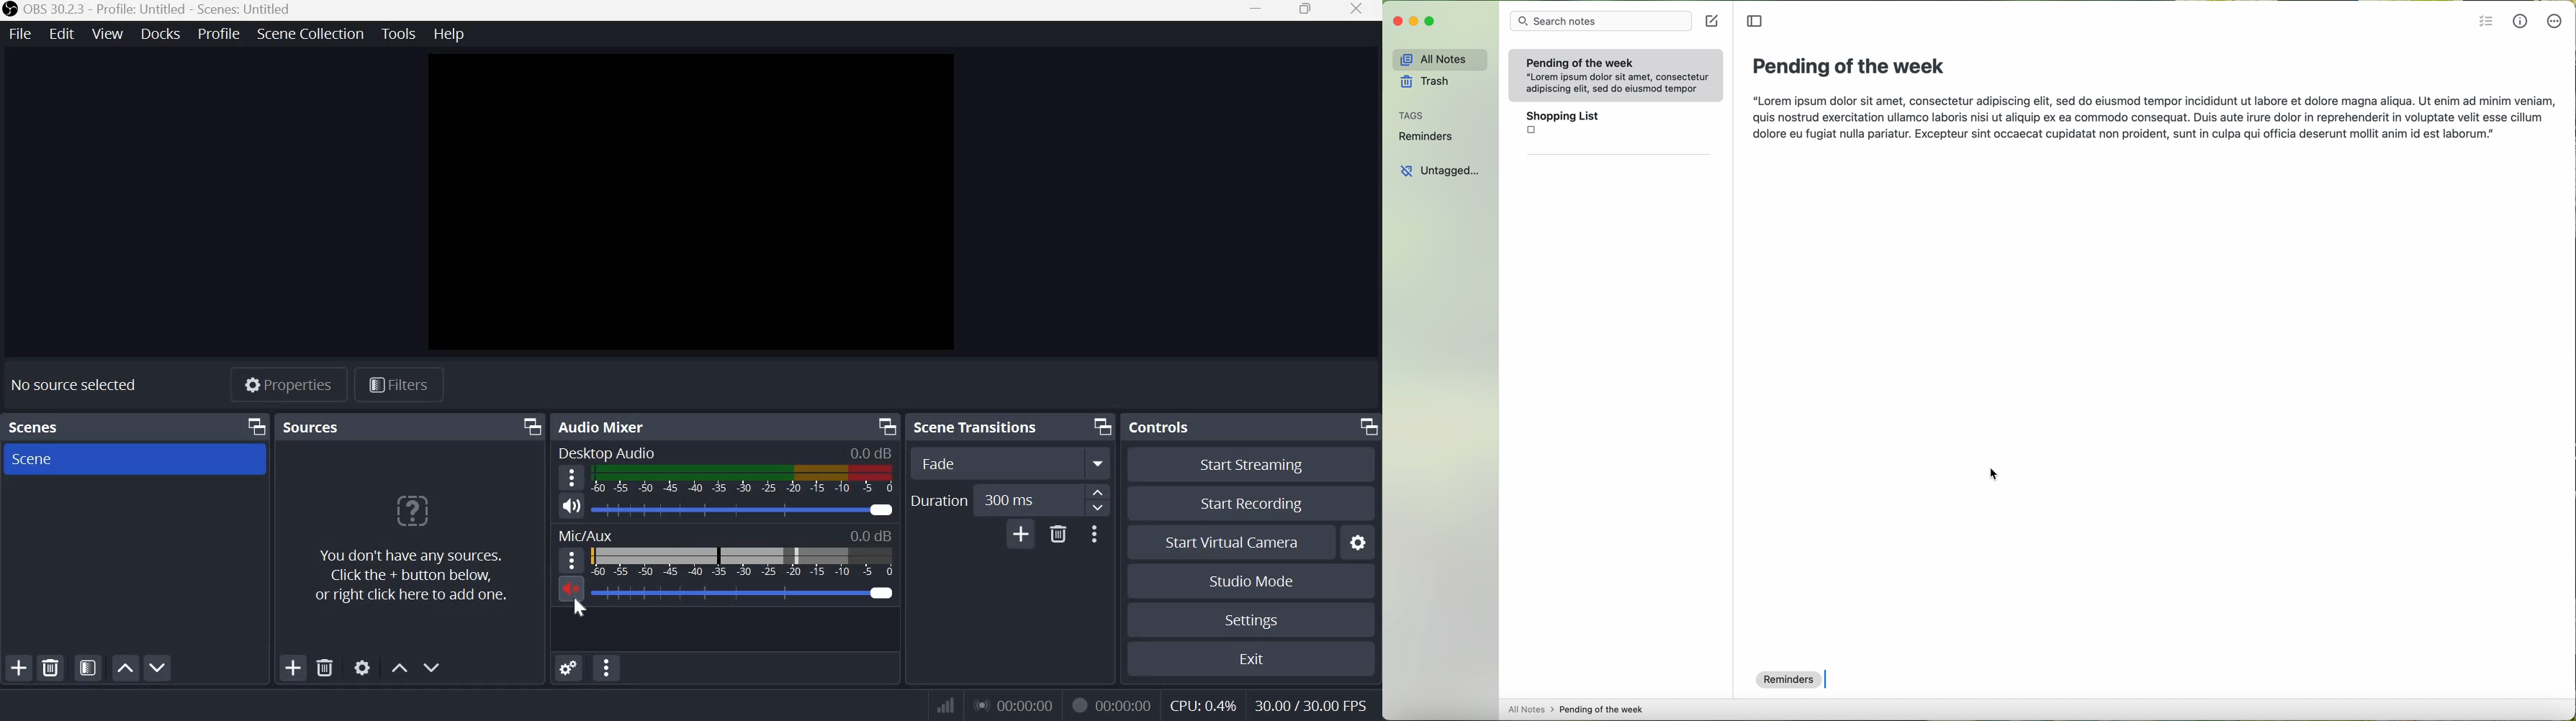 This screenshot has height=728, width=2576. Describe the element at coordinates (2485, 22) in the screenshot. I see `insert checklist` at that location.